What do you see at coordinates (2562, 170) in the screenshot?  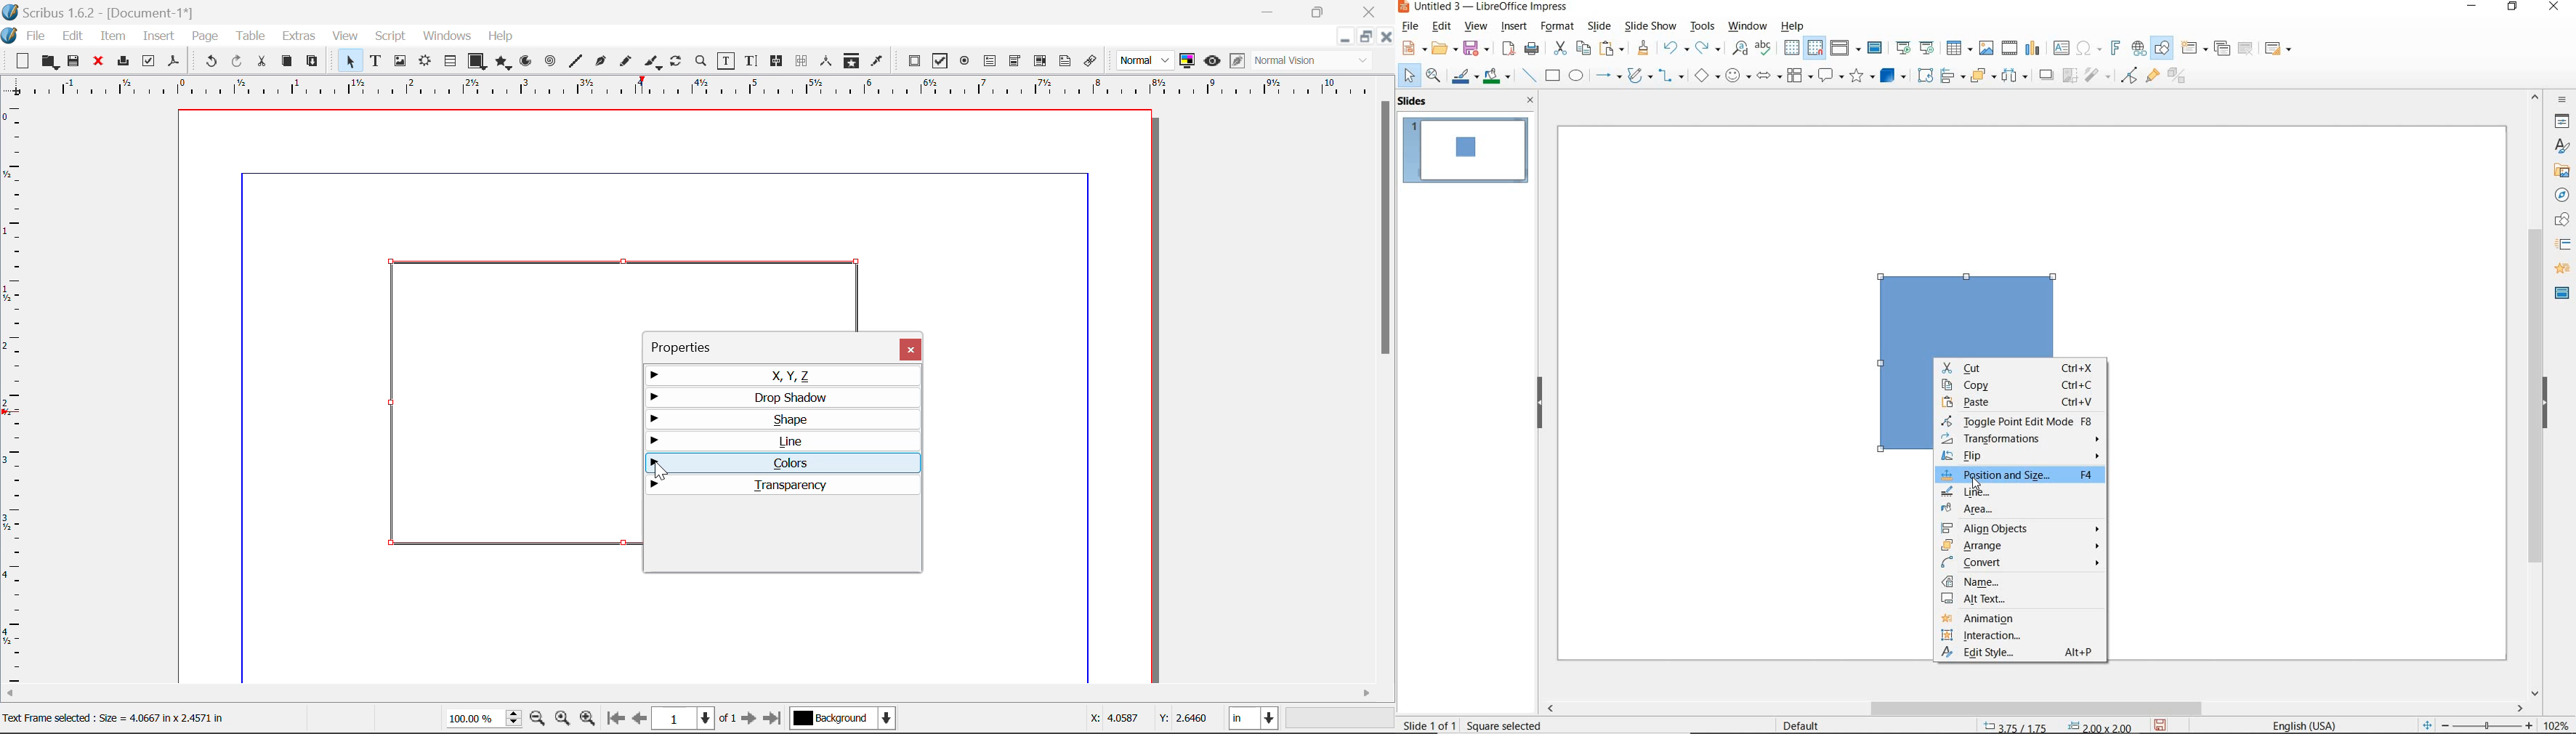 I see `gallery` at bounding box center [2562, 170].